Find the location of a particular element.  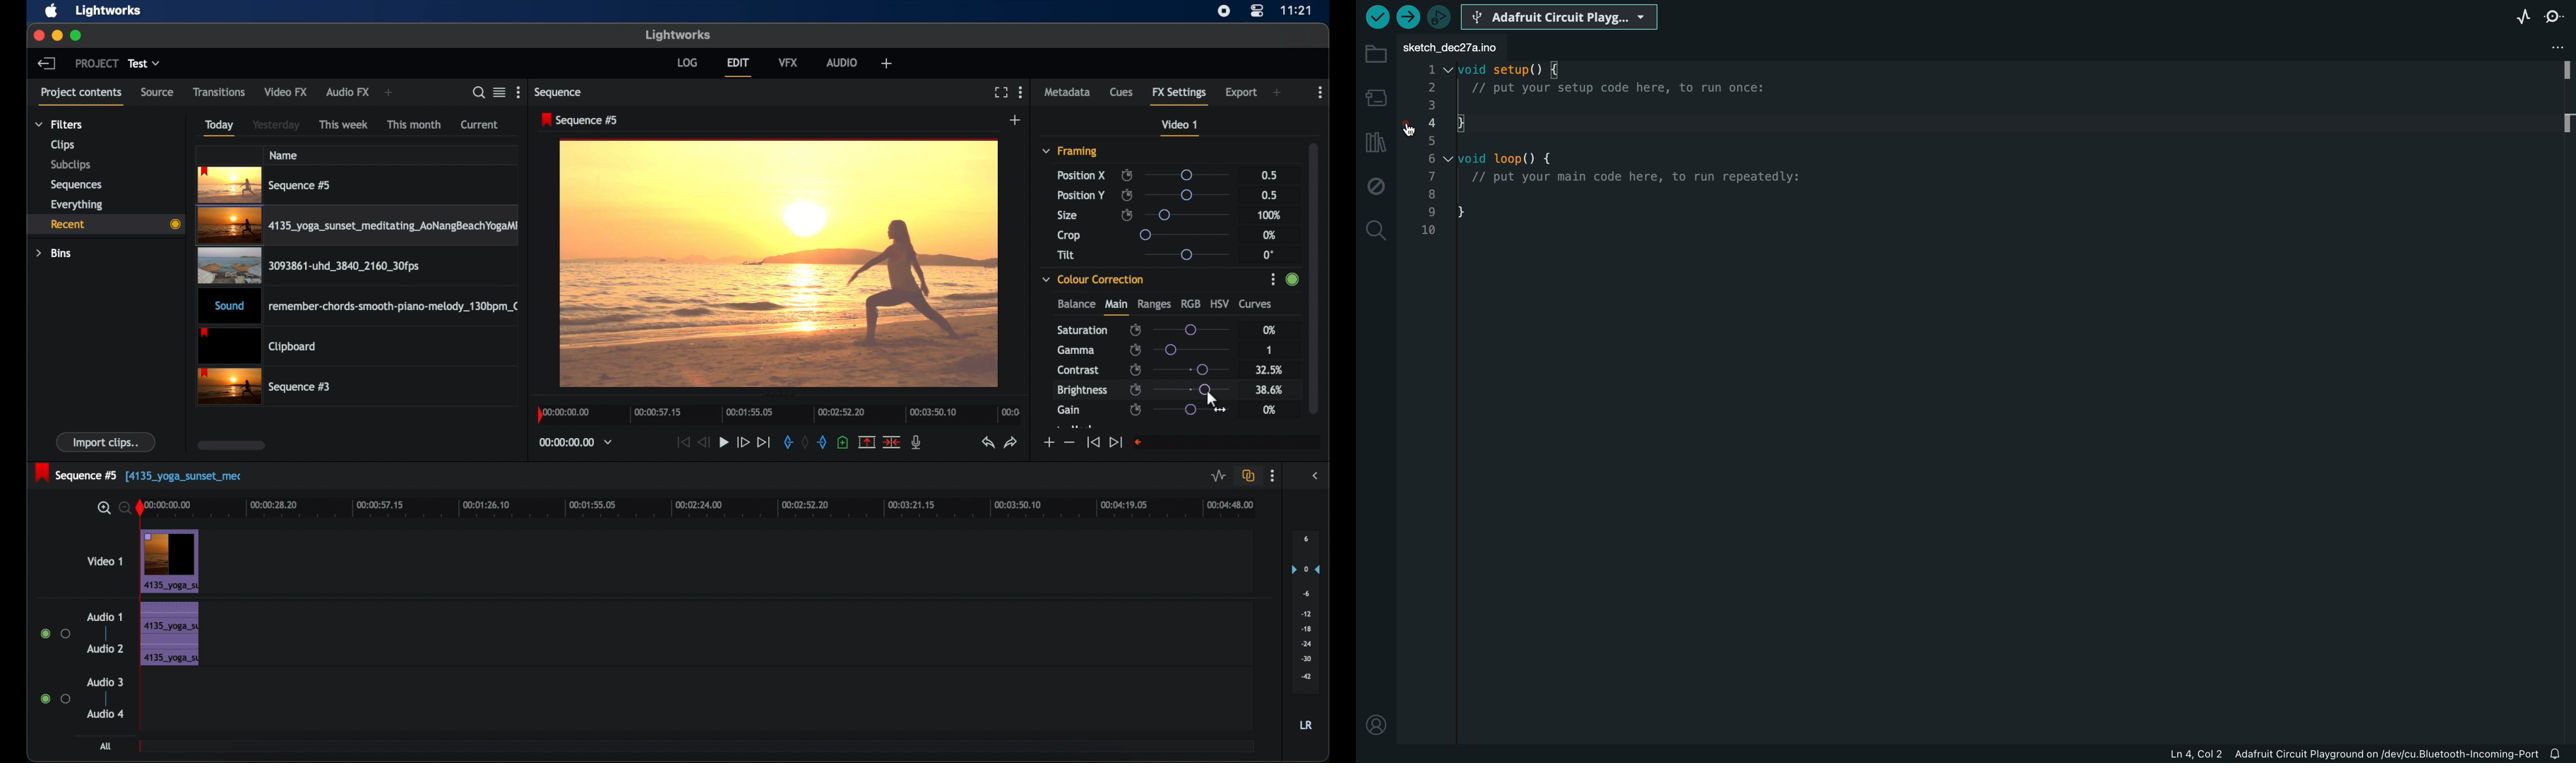

add is located at coordinates (1015, 120).